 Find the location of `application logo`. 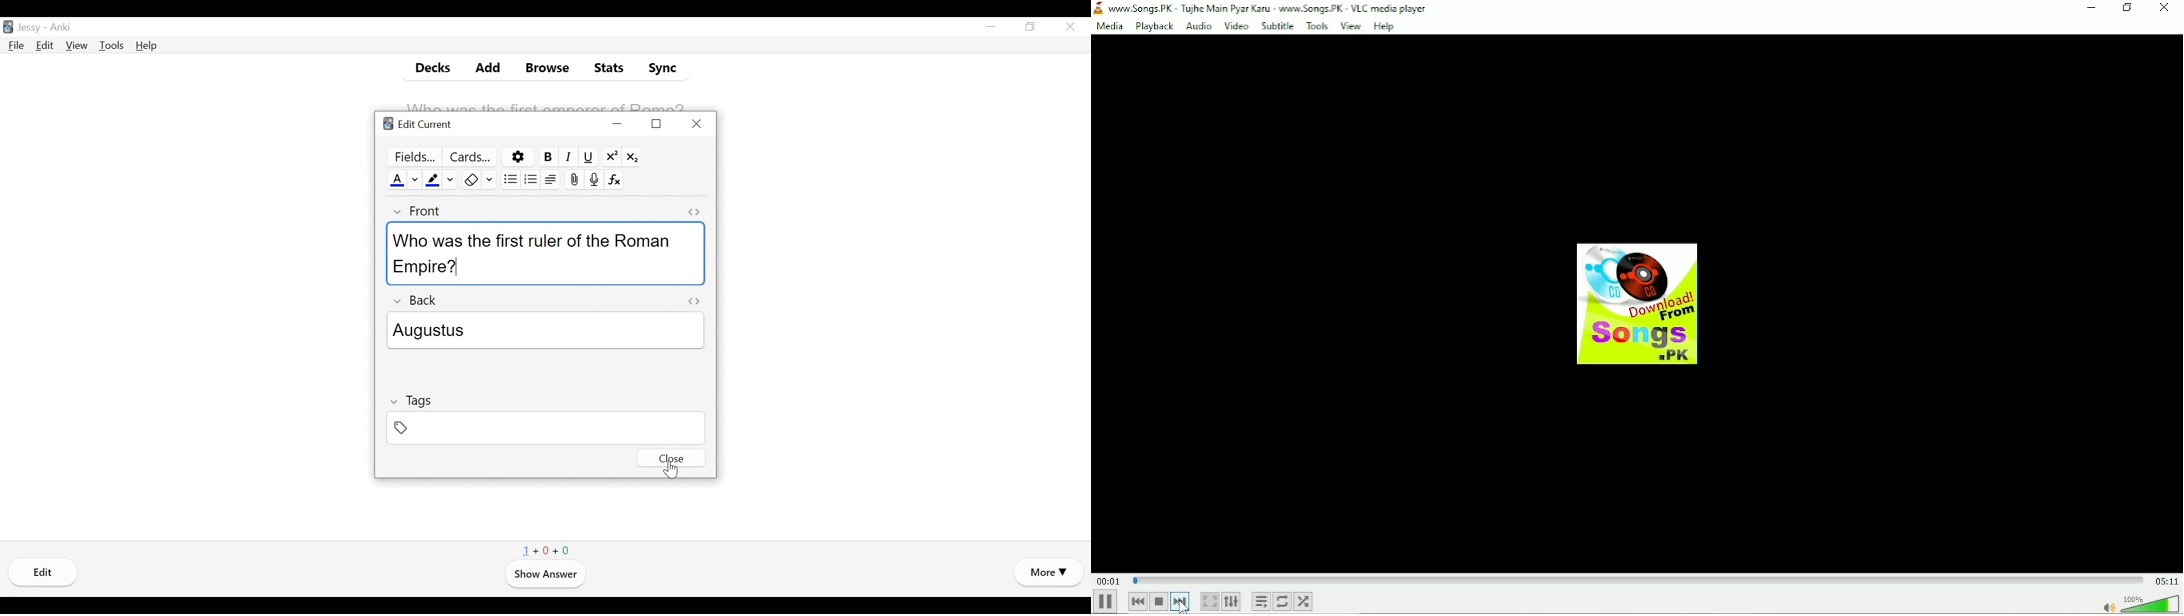

application logo is located at coordinates (1099, 9).